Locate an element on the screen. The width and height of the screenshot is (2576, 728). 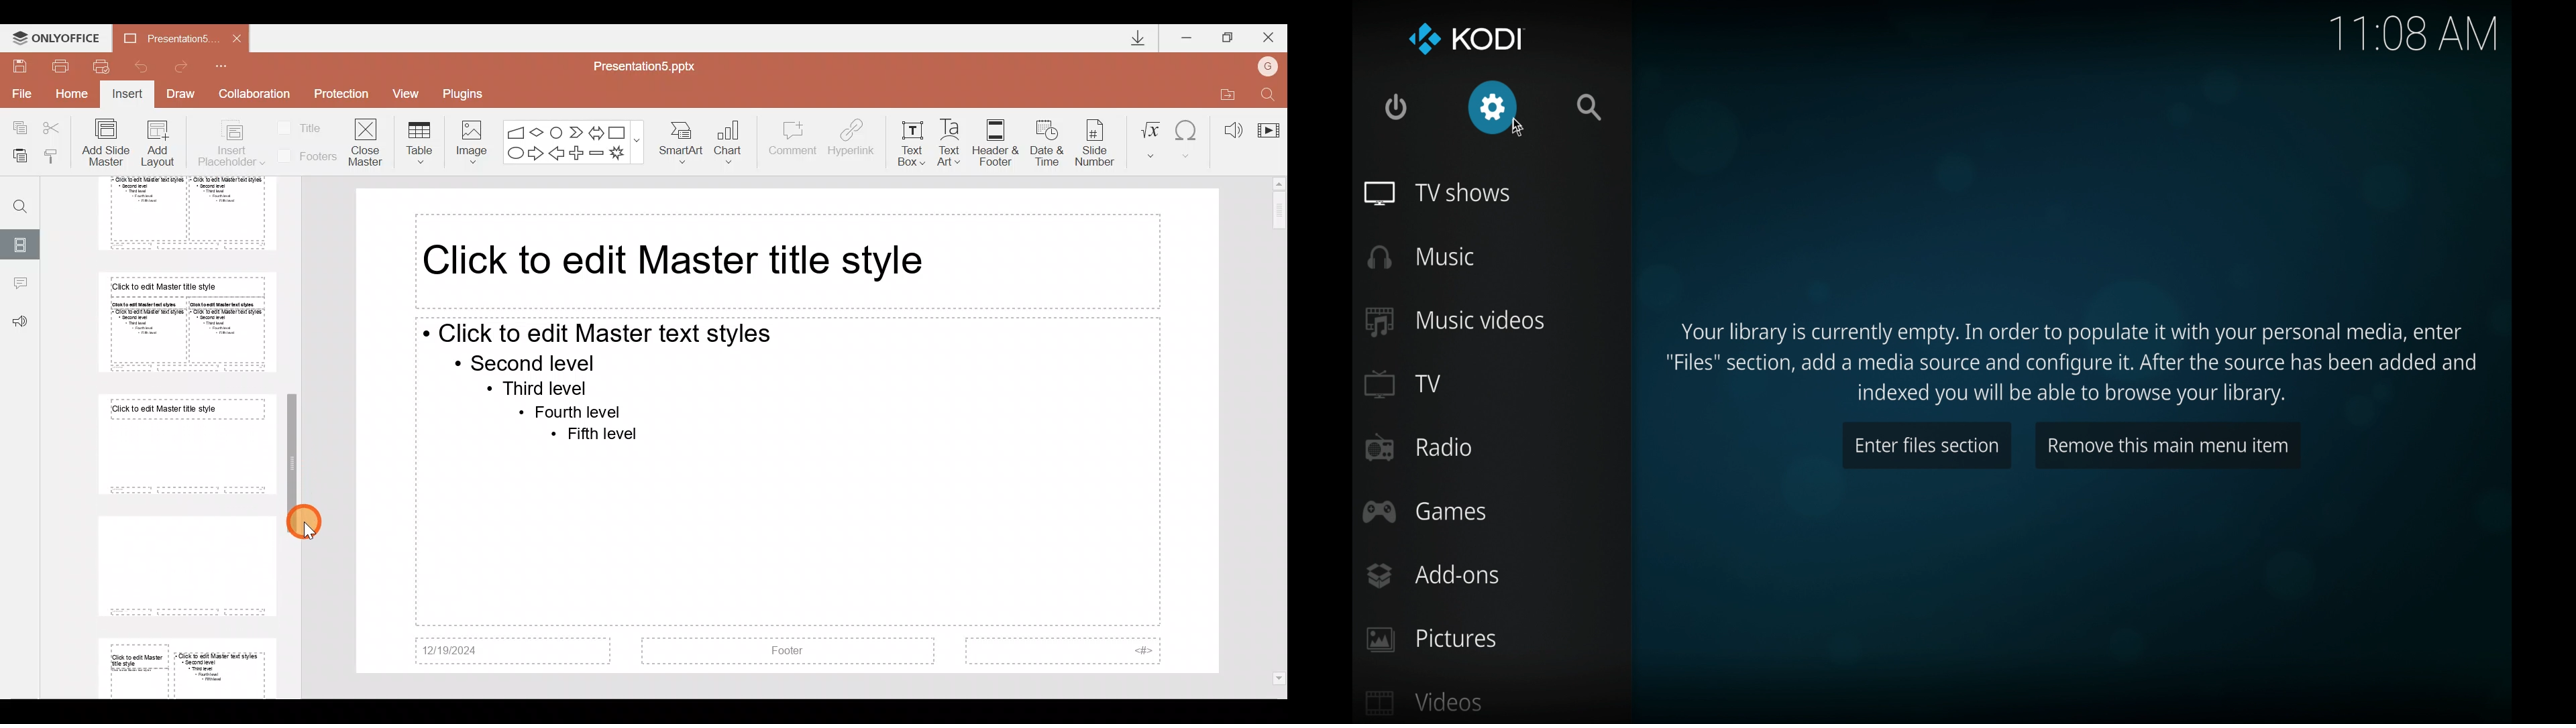
Slide 5 is located at coordinates (176, 214).